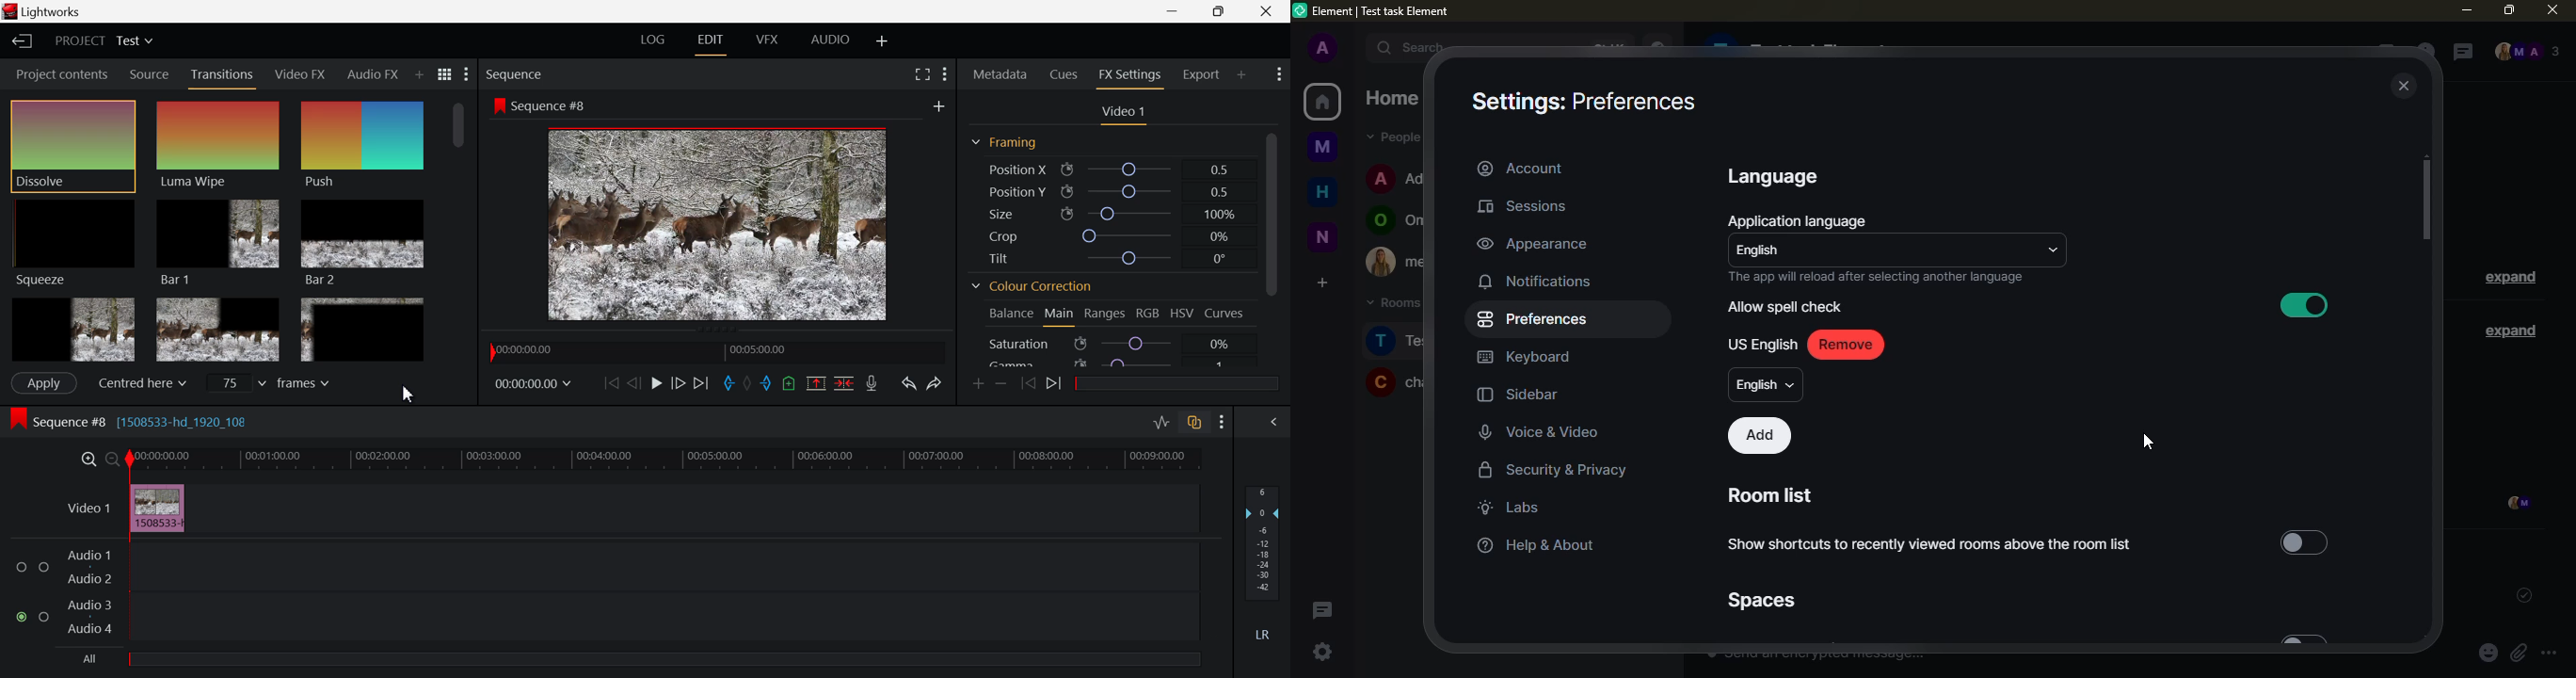  What do you see at coordinates (1509, 507) in the screenshot?
I see `labs` at bounding box center [1509, 507].